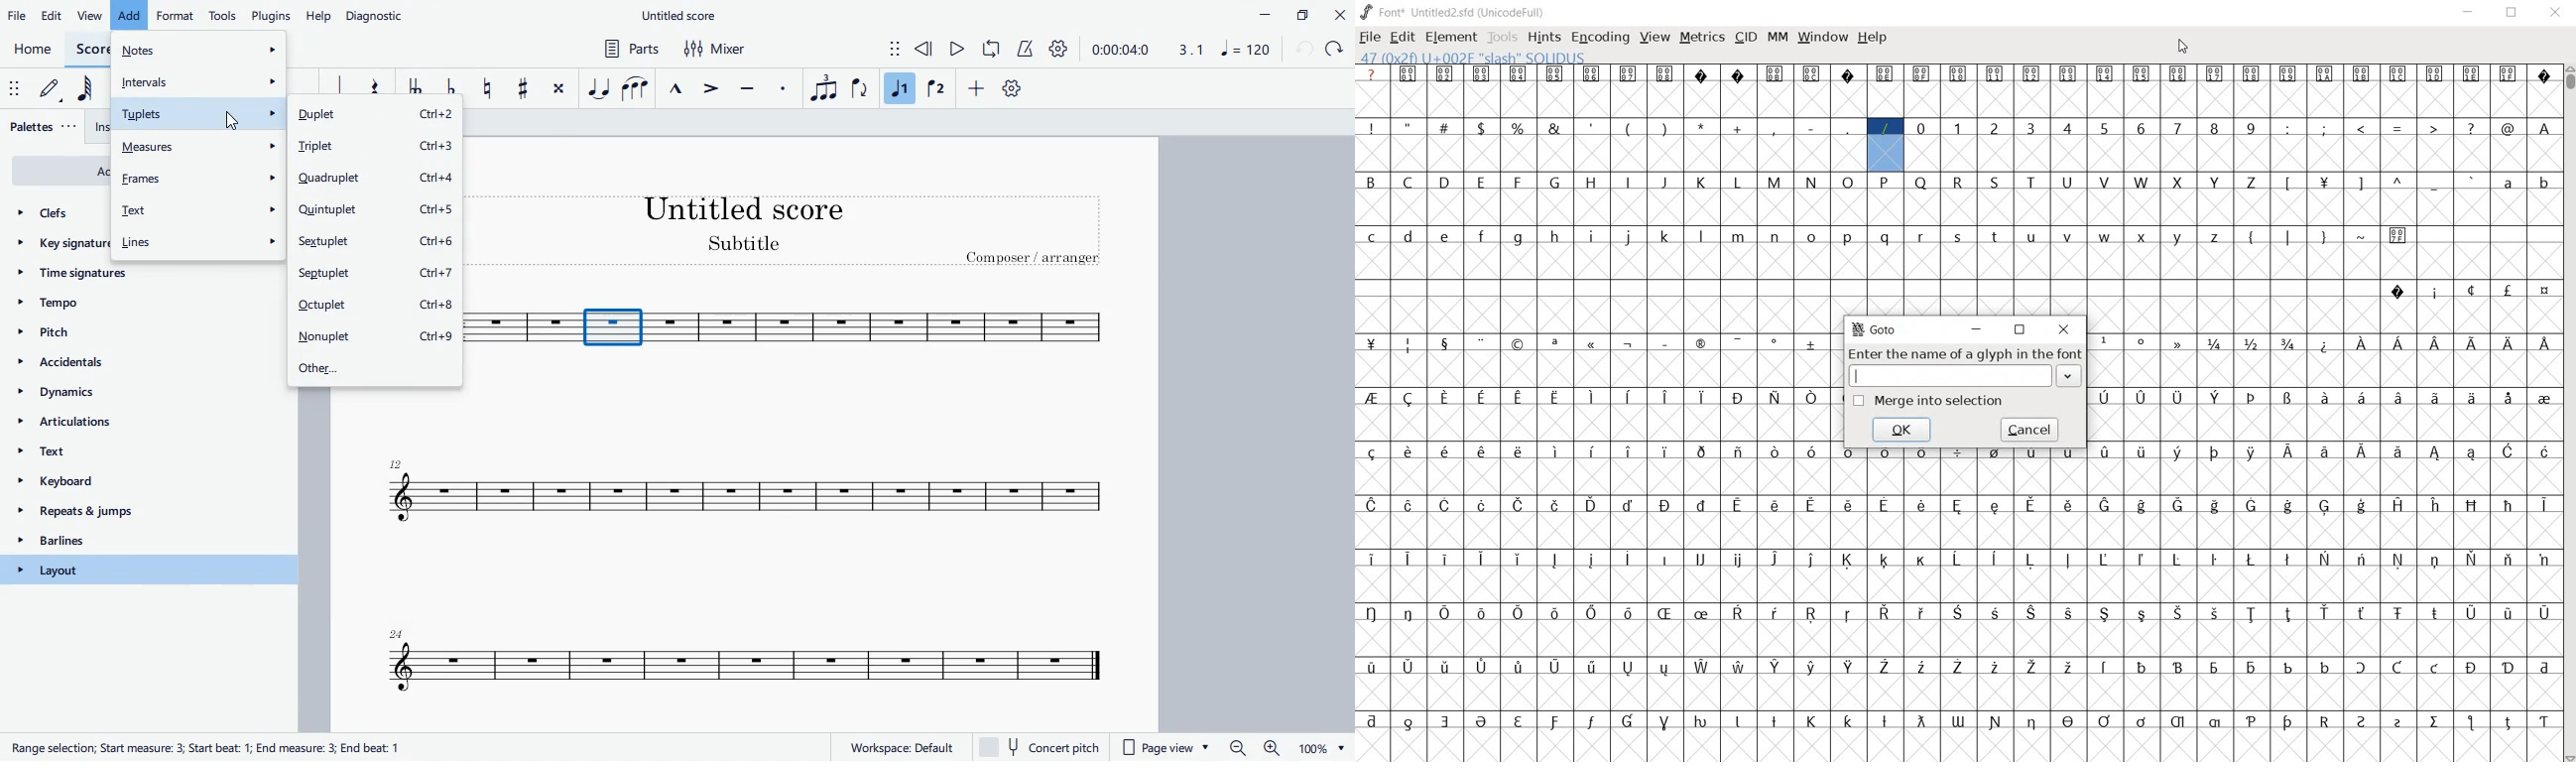  Describe the element at coordinates (1958, 128) in the screenshot. I see `glyph` at that location.